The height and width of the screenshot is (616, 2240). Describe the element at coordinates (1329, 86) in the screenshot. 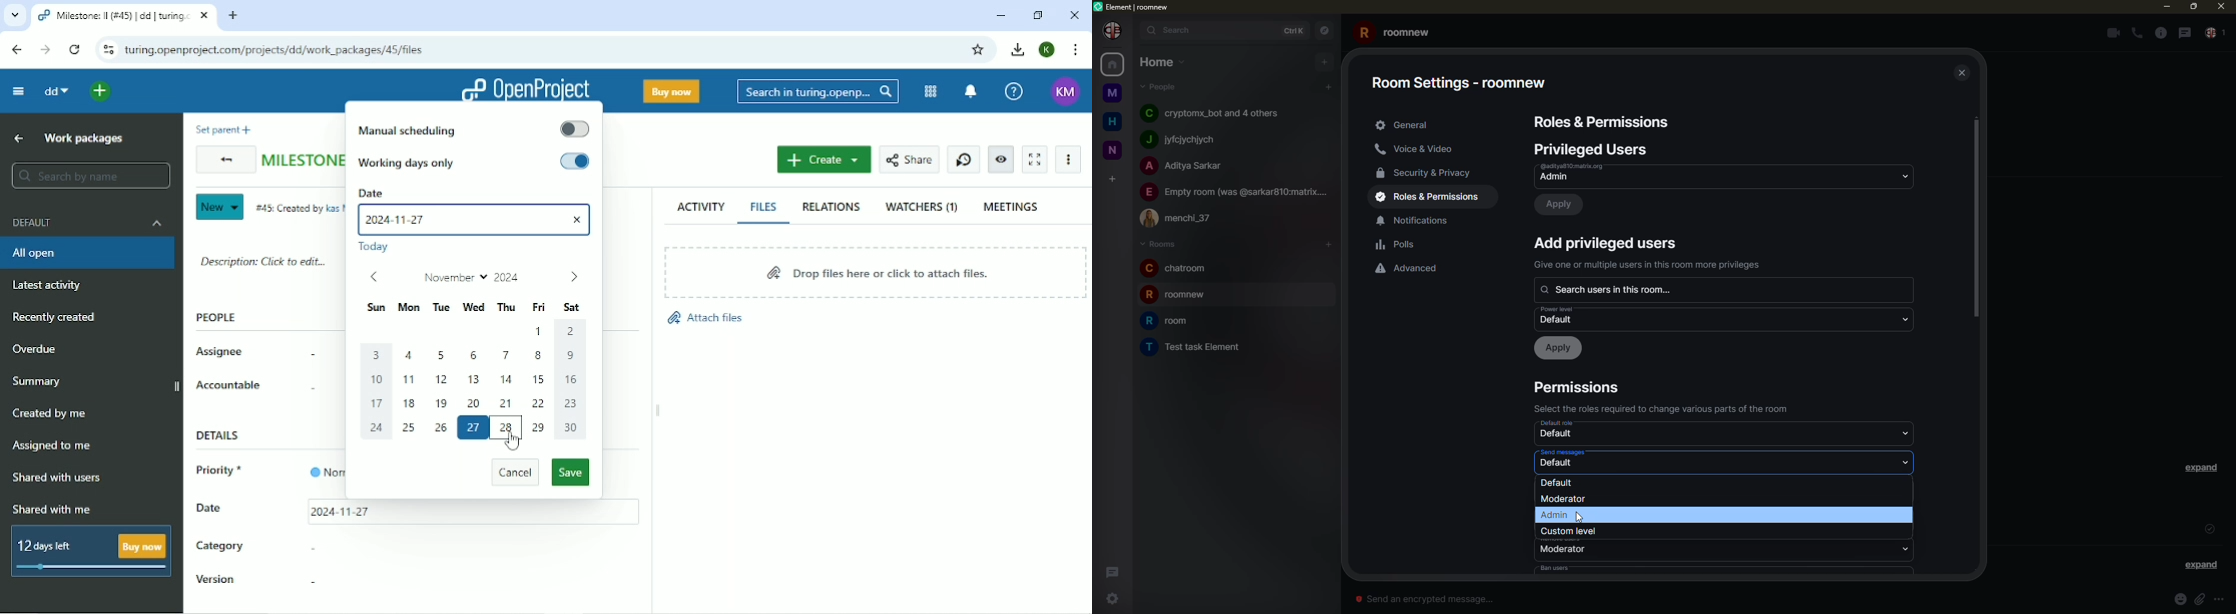

I see `add` at that location.